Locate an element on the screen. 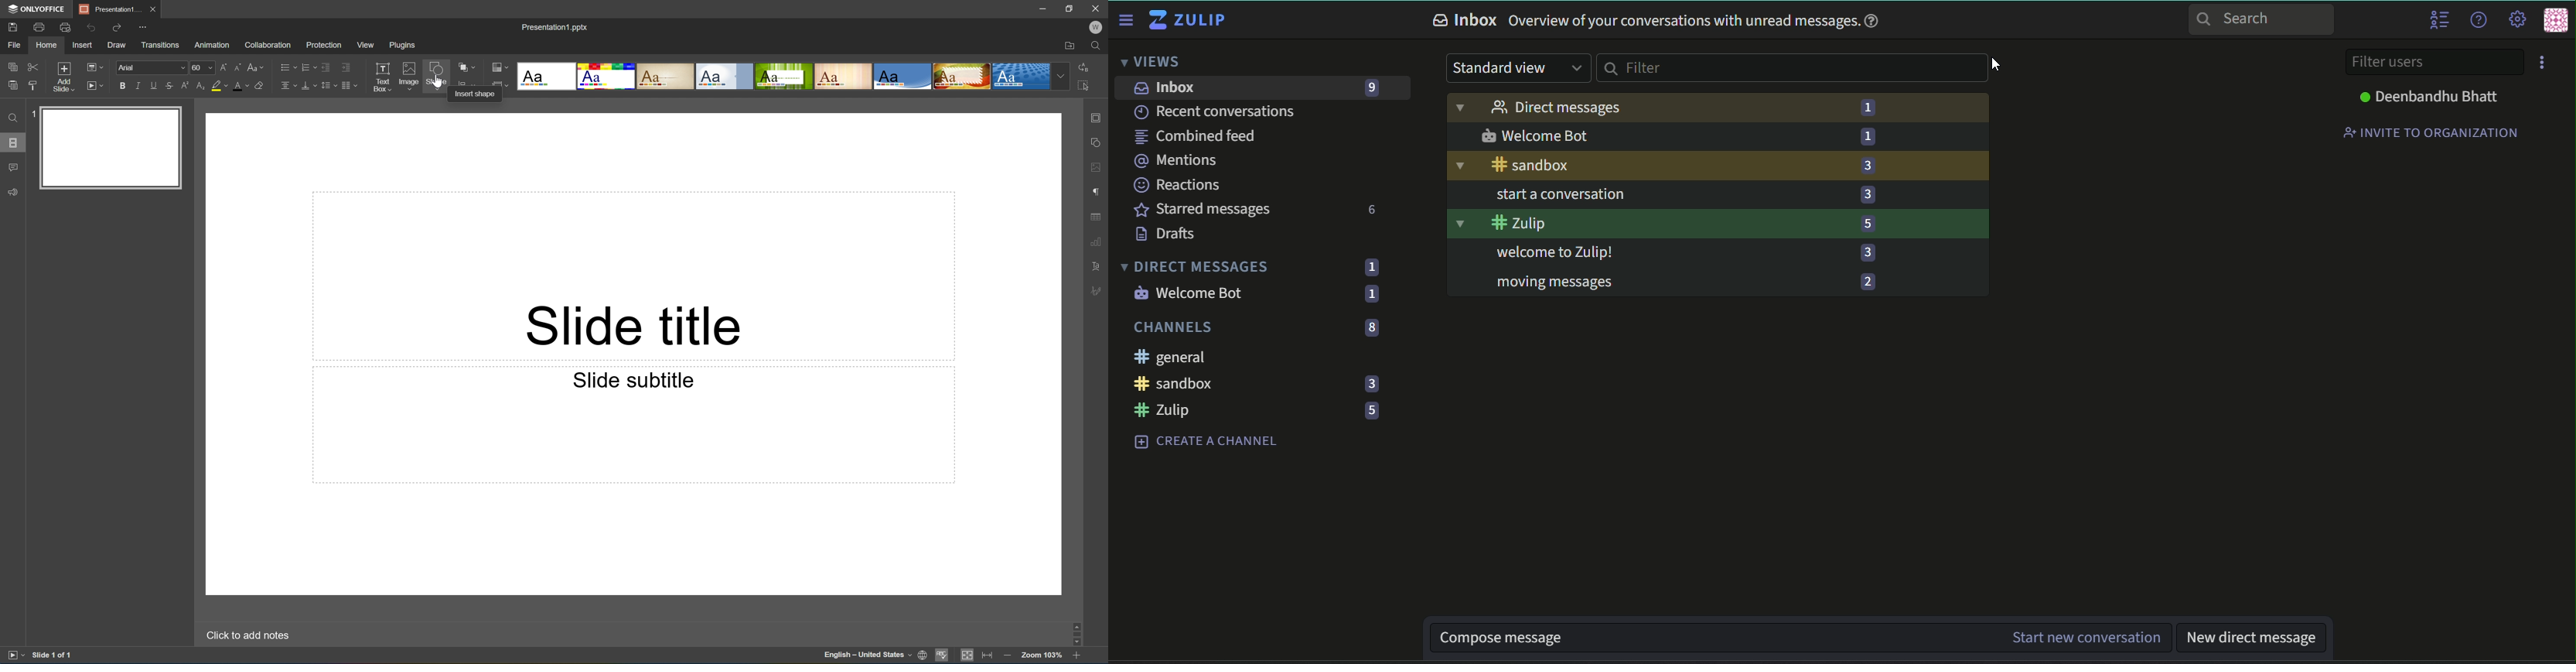 The width and height of the screenshot is (2576, 672). mentions is located at coordinates (1181, 161).